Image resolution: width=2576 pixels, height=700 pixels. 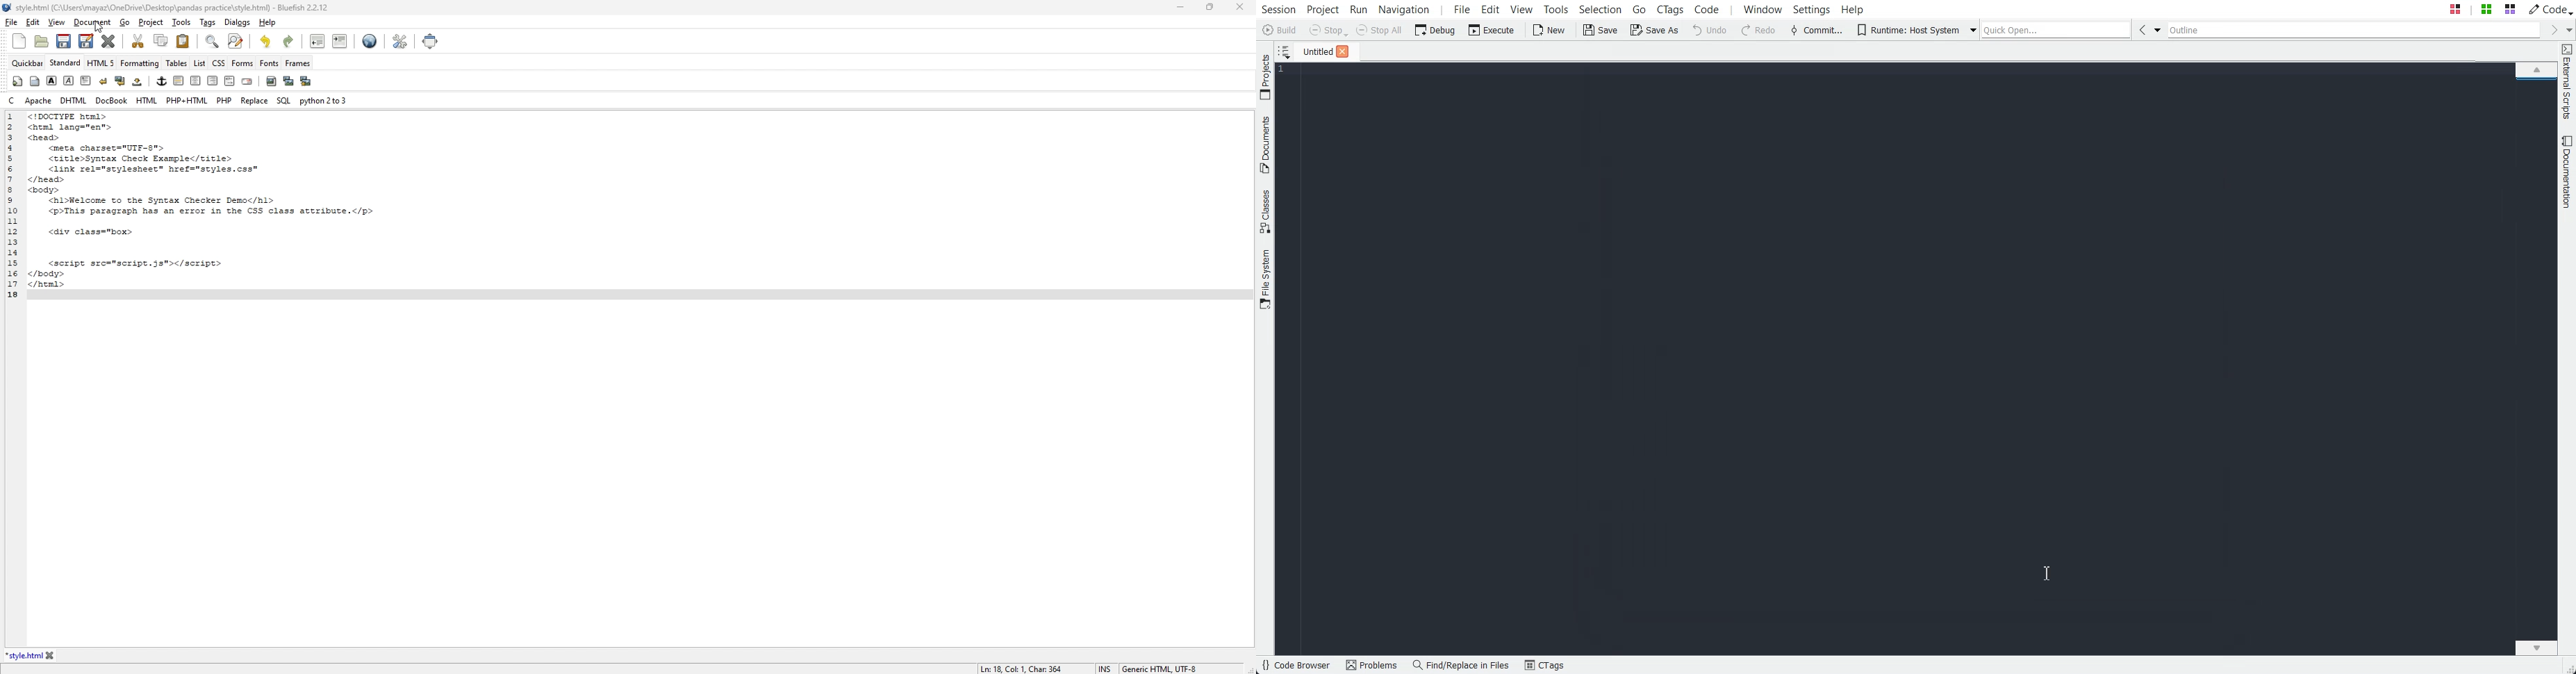 I want to click on close, so click(x=1239, y=7).